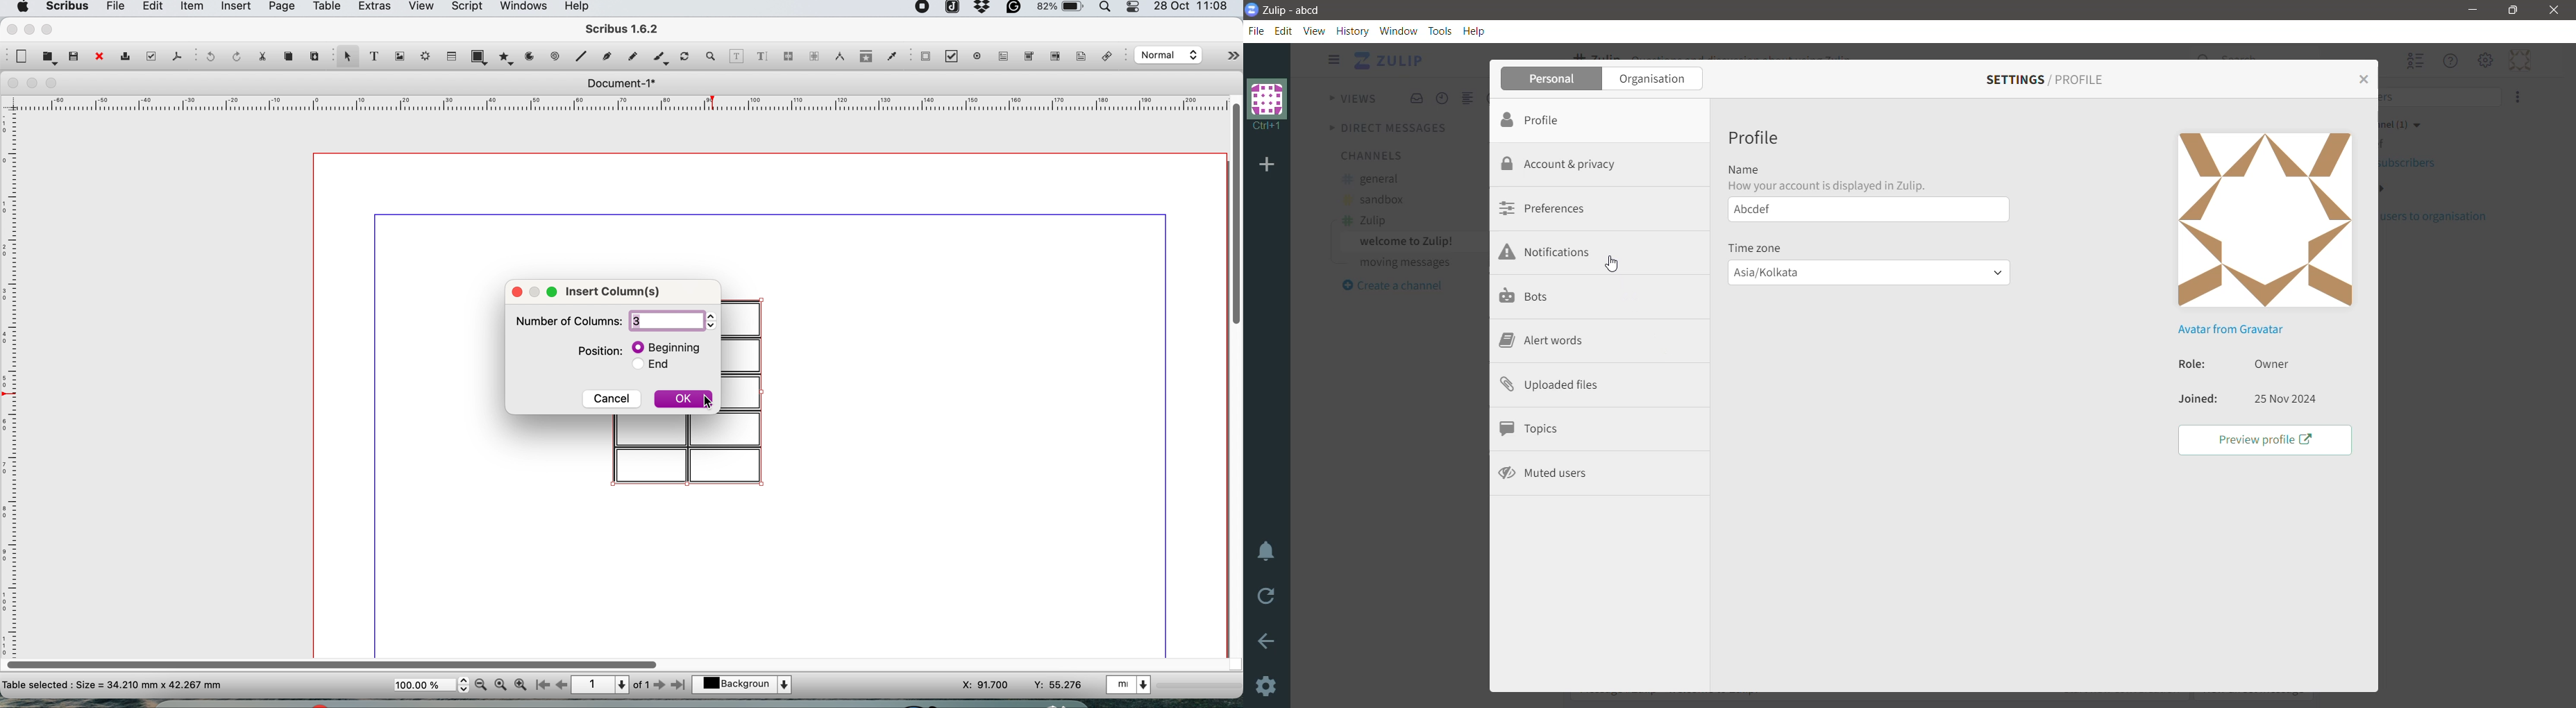  Describe the element at coordinates (335, 661) in the screenshot. I see `horizontal scroll bar` at that location.